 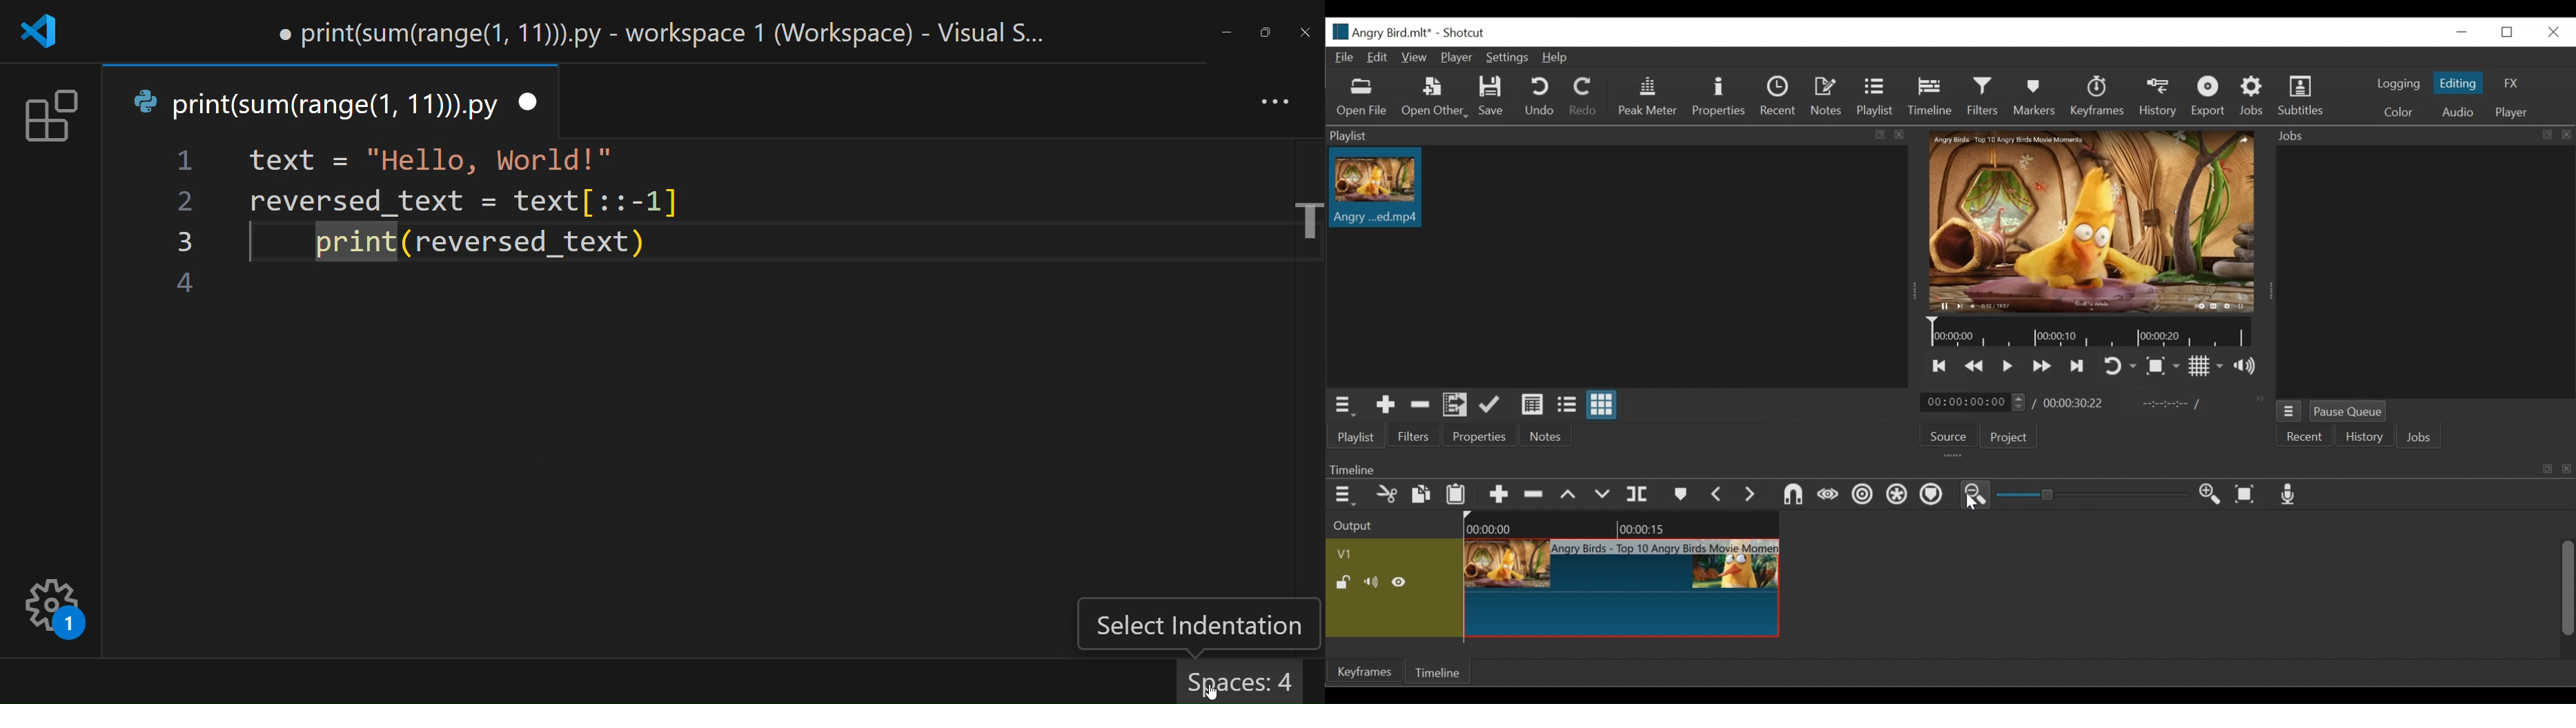 What do you see at coordinates (2508, 33) in the screenshot?
I see `Restore` at bounding box center [2508, 33].